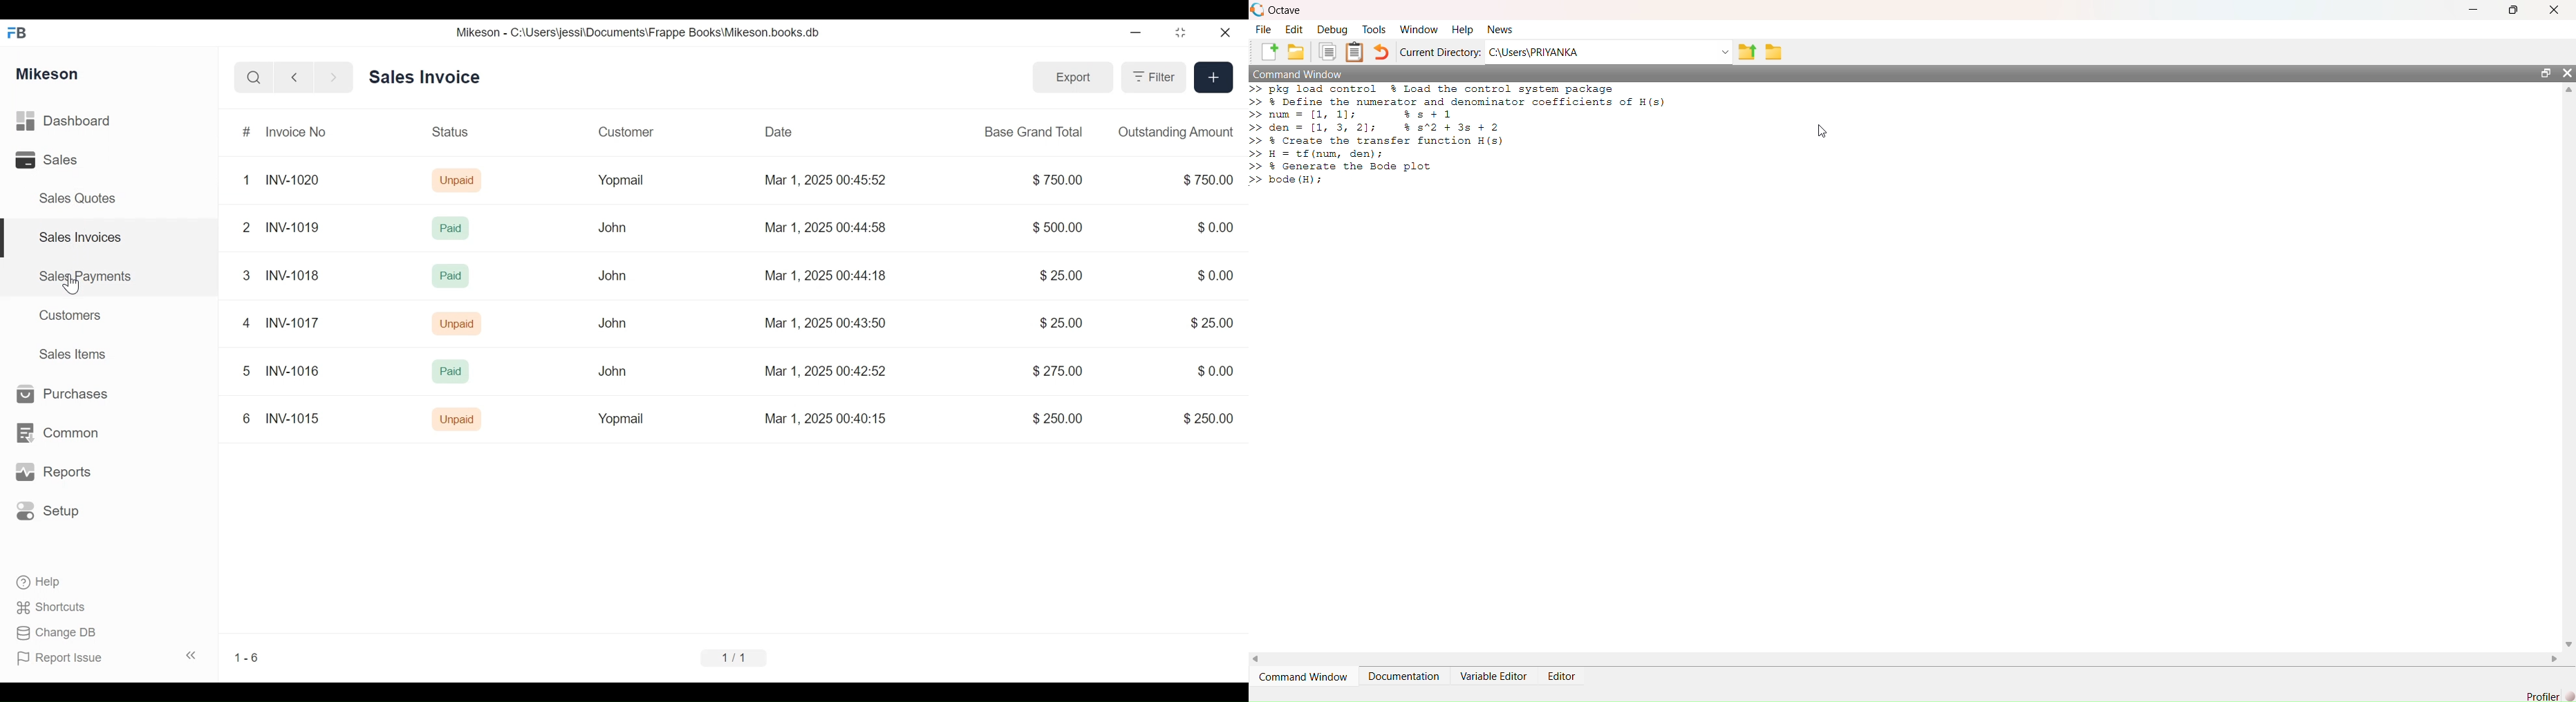 Image resolution: width=2576 pixels, height=728 pixels. I want to click on $500.00, so click(1054, 226).